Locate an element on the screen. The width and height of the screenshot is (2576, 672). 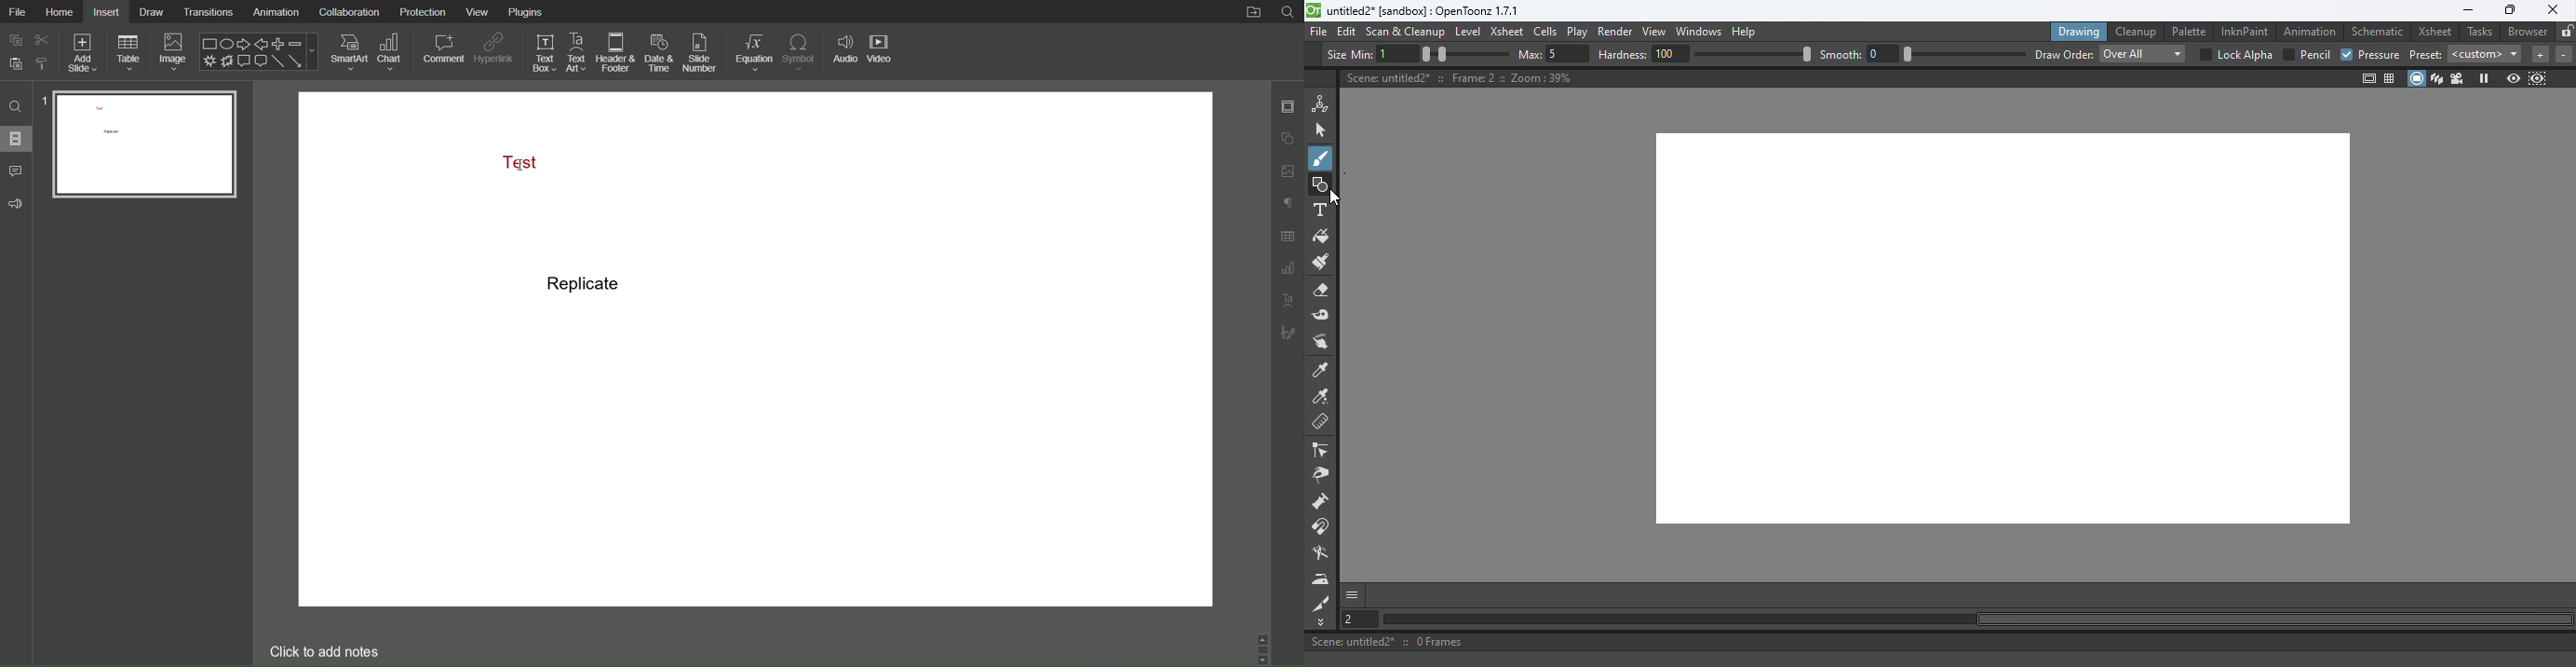
Equation is located at coordinates (754, 53).